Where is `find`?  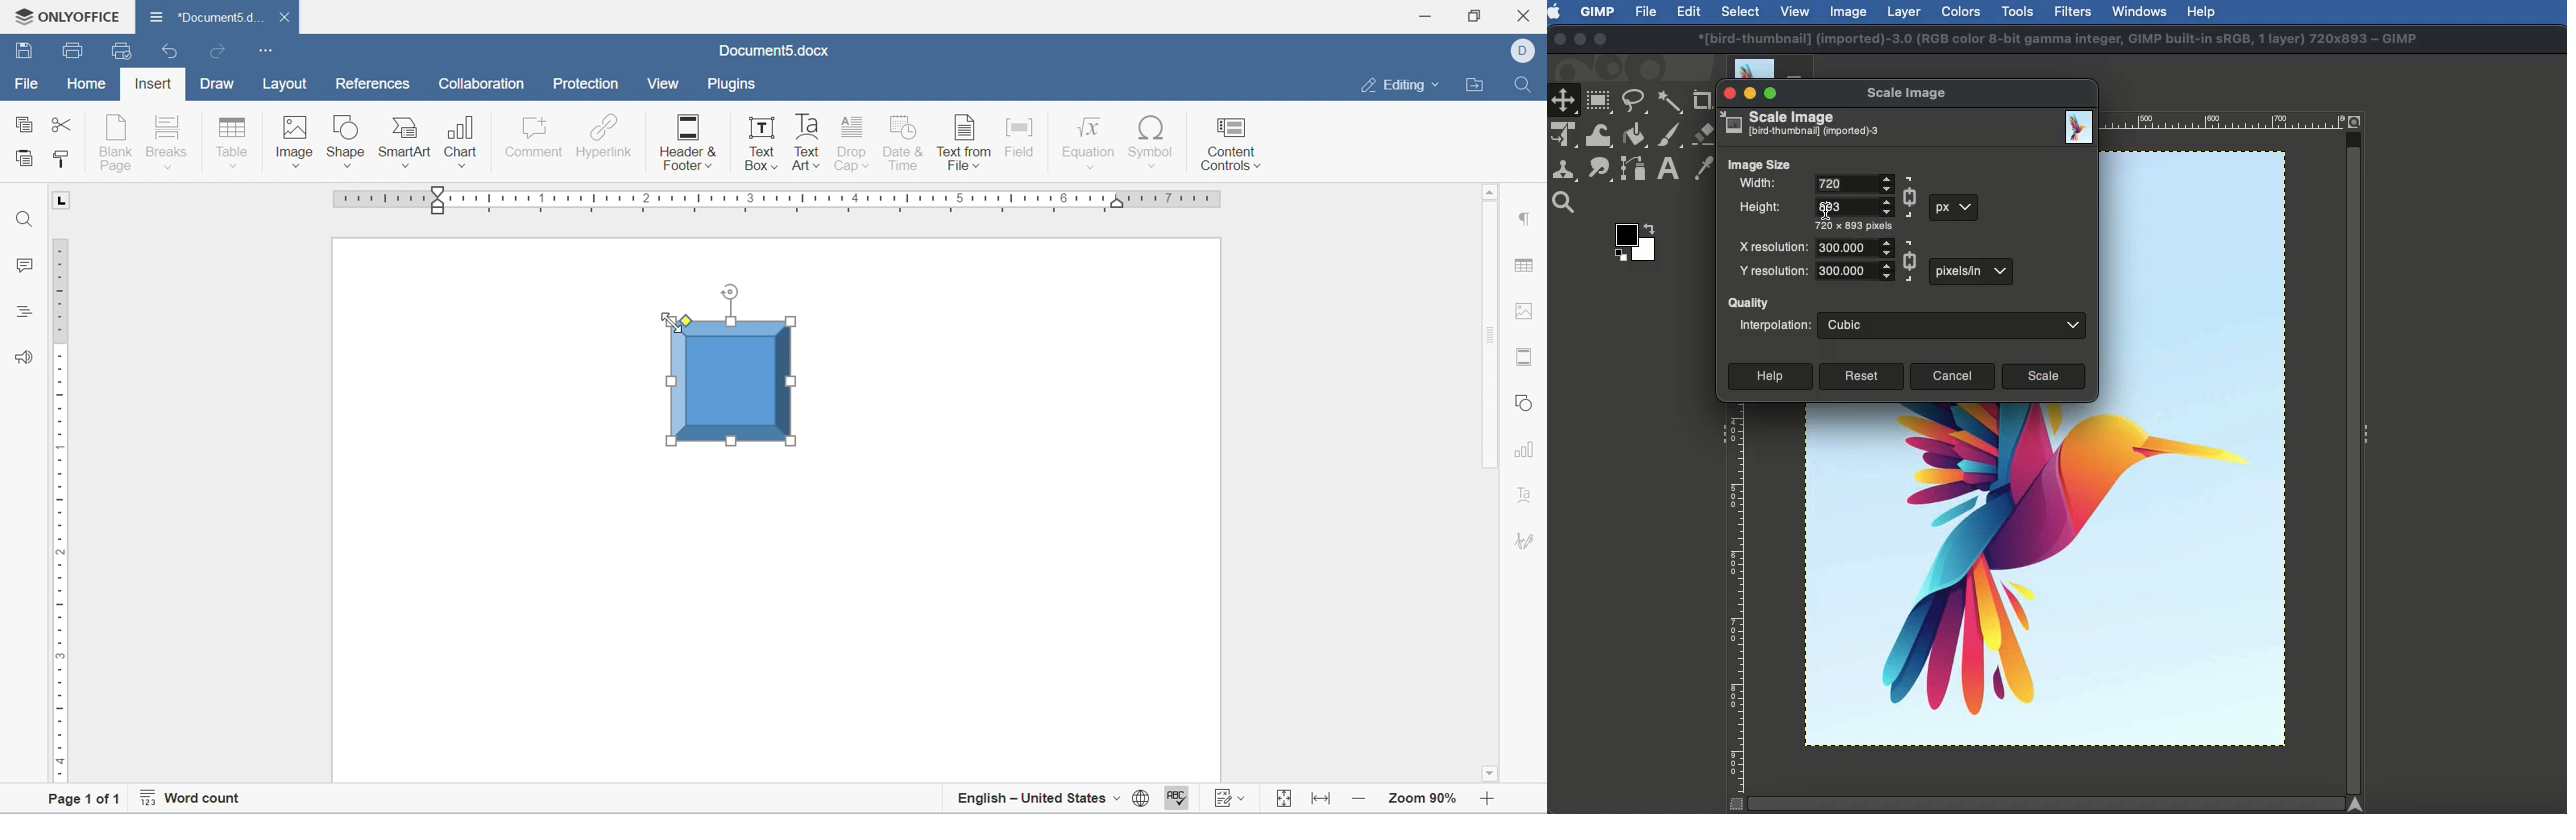 find is located at coordinates (1523, 83).